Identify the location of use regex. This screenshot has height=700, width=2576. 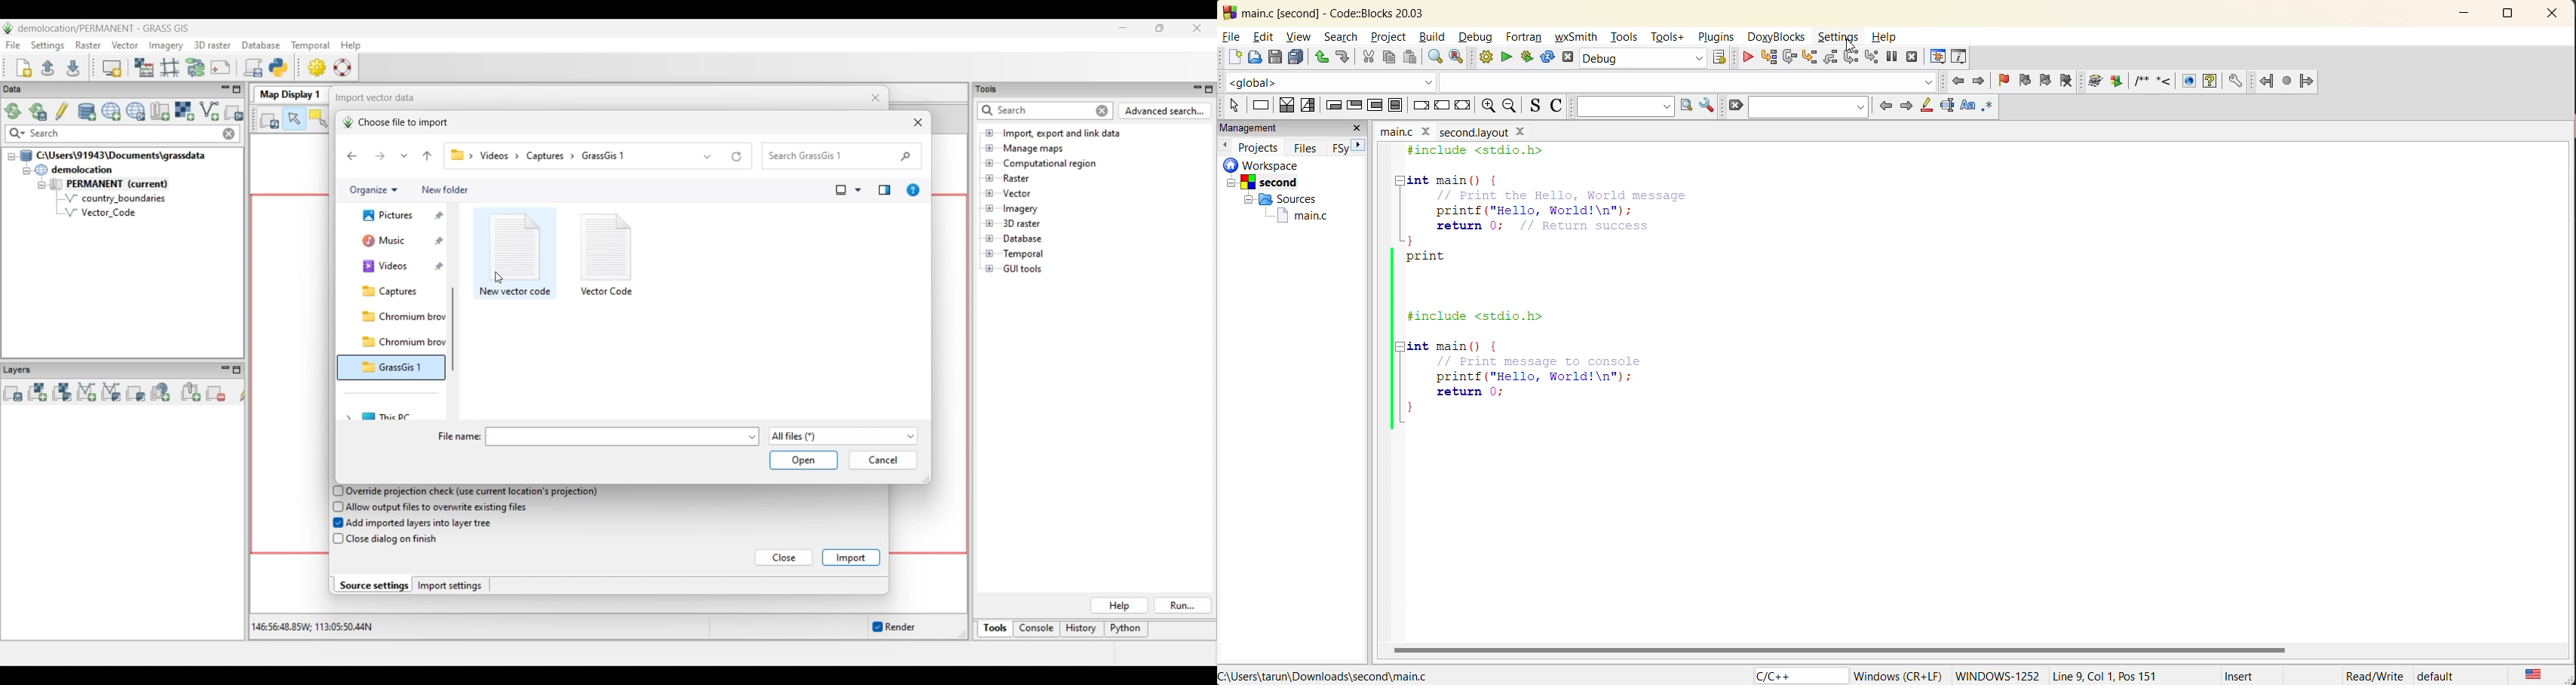
(1987, 106).